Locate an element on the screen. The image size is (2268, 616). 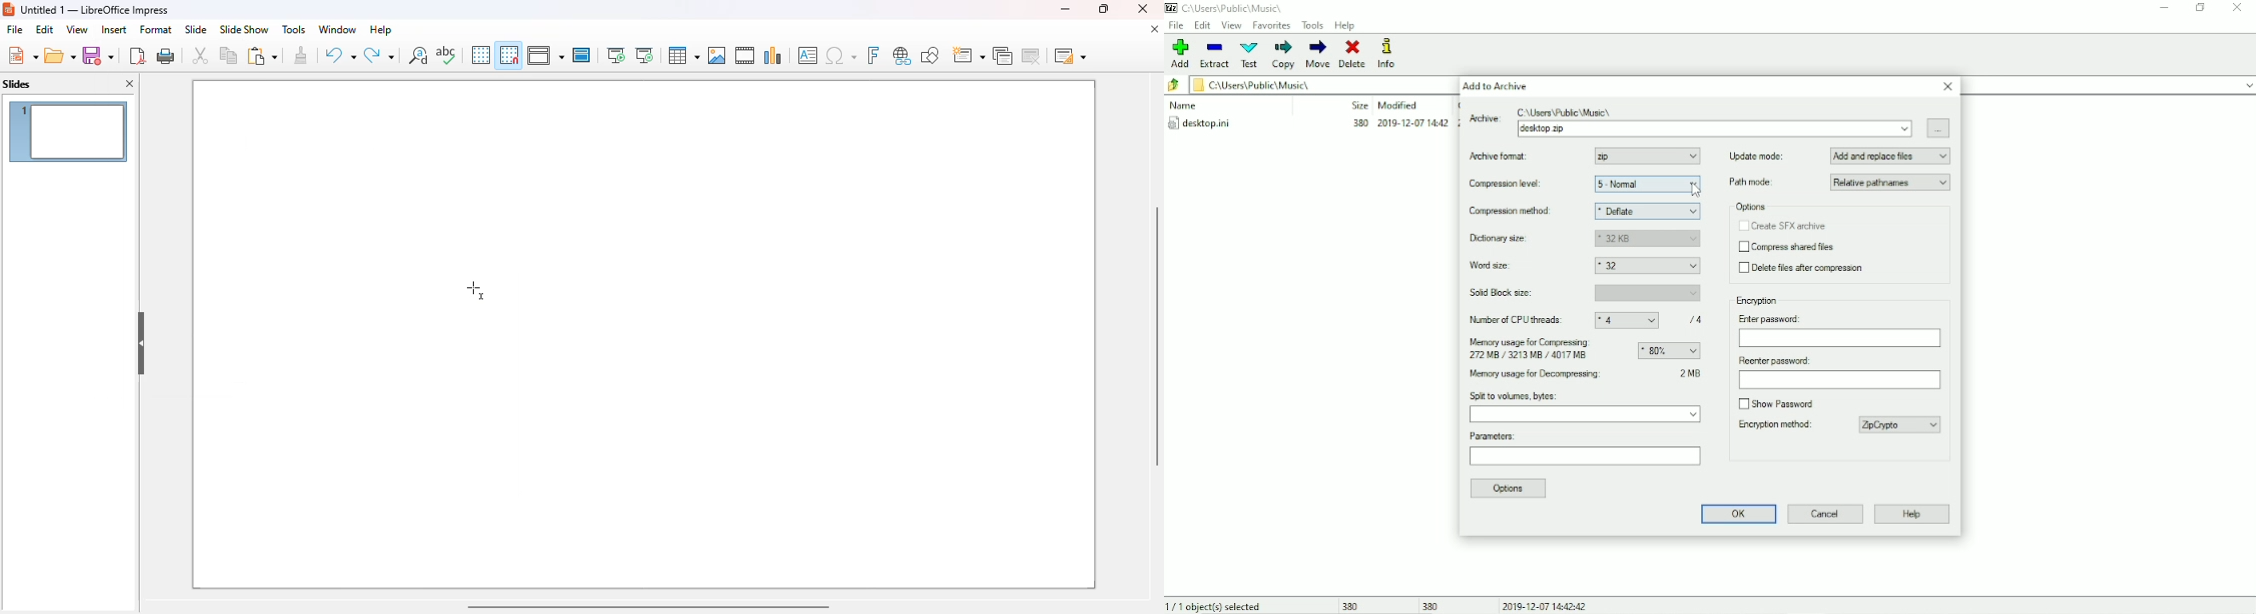
open is located at coordinates (61, 56).